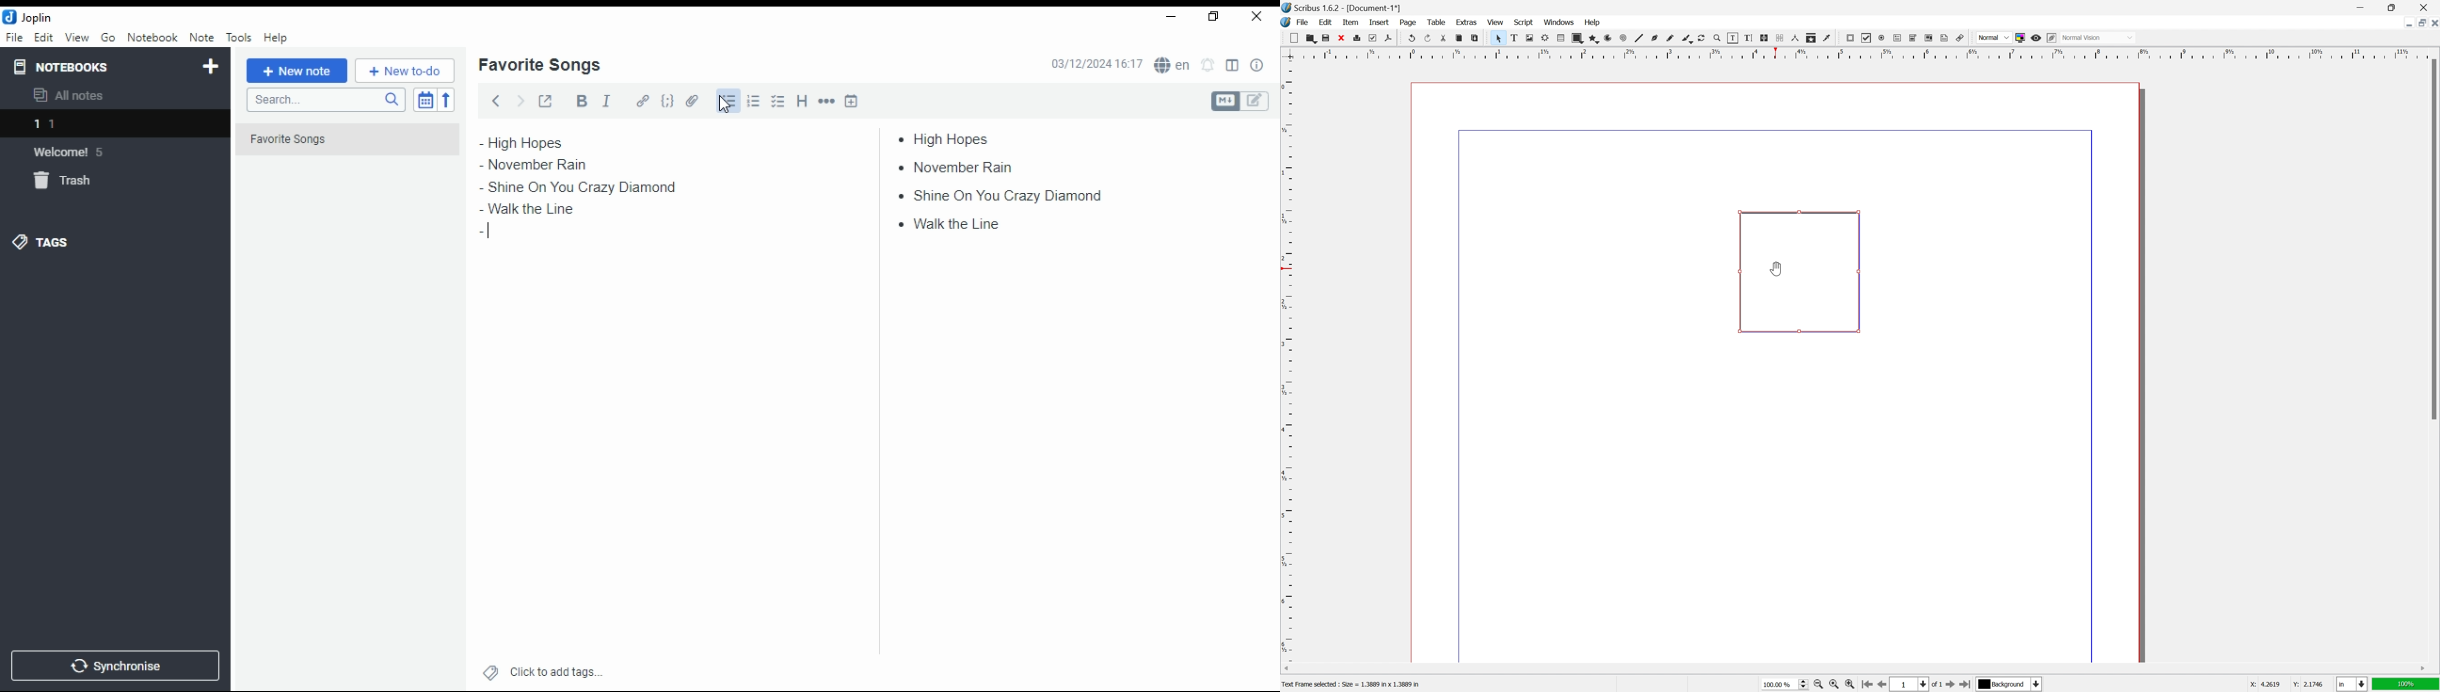 The width and height of the screenshot is (2464, 700). I want to click on render frame, so click(1546, 38).